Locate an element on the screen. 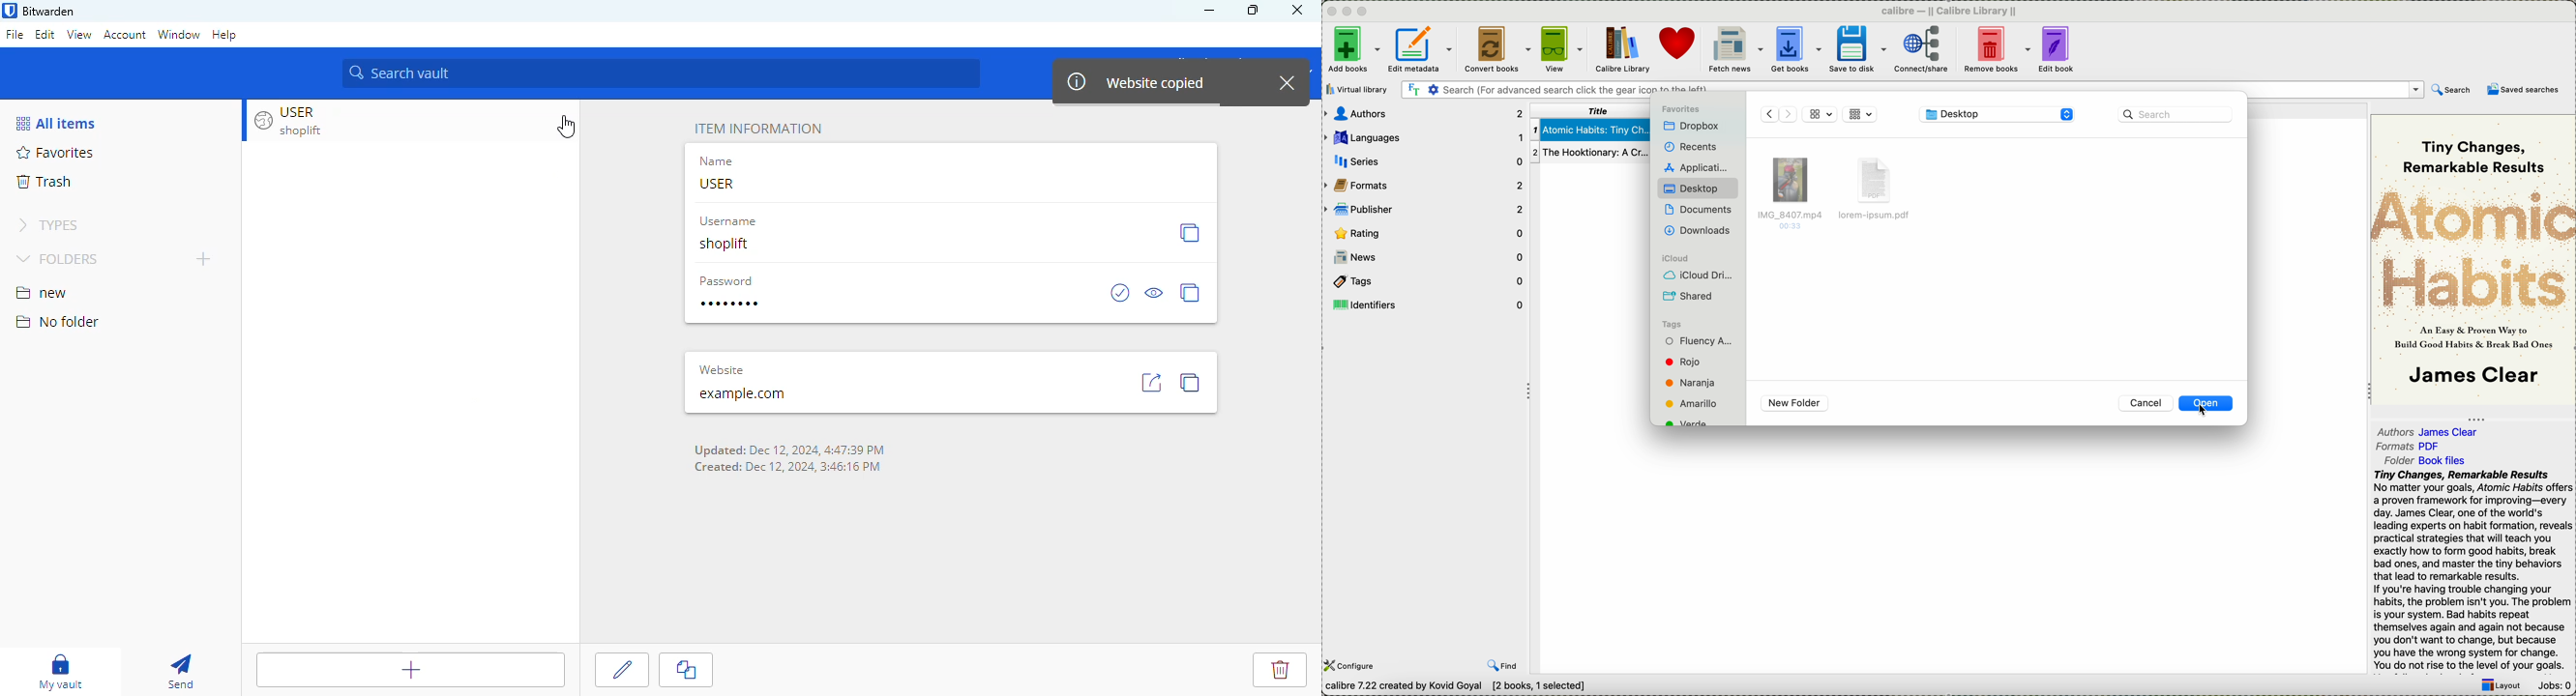  Tiny Changes, Remarkable ResultsNo matter your goals, Atomic Habits offersa proven framework for improving—everyday. James Clear, one of the world'sleading experts on habit formation, revealspractical strategies that will teach youexactly how to form good habits, breakbad ones, and master the tiny behaviorsthat lead to remarkable results.If you're having trouble changing yourhabits, the problem isn't you. The problemis your system. Bad habits repeatthemselves again and again not becauseyou don't want to change, but becauseyou have the wrong system for change.You do not rise to the level of your goals. is located at coordinates (2471, 571).